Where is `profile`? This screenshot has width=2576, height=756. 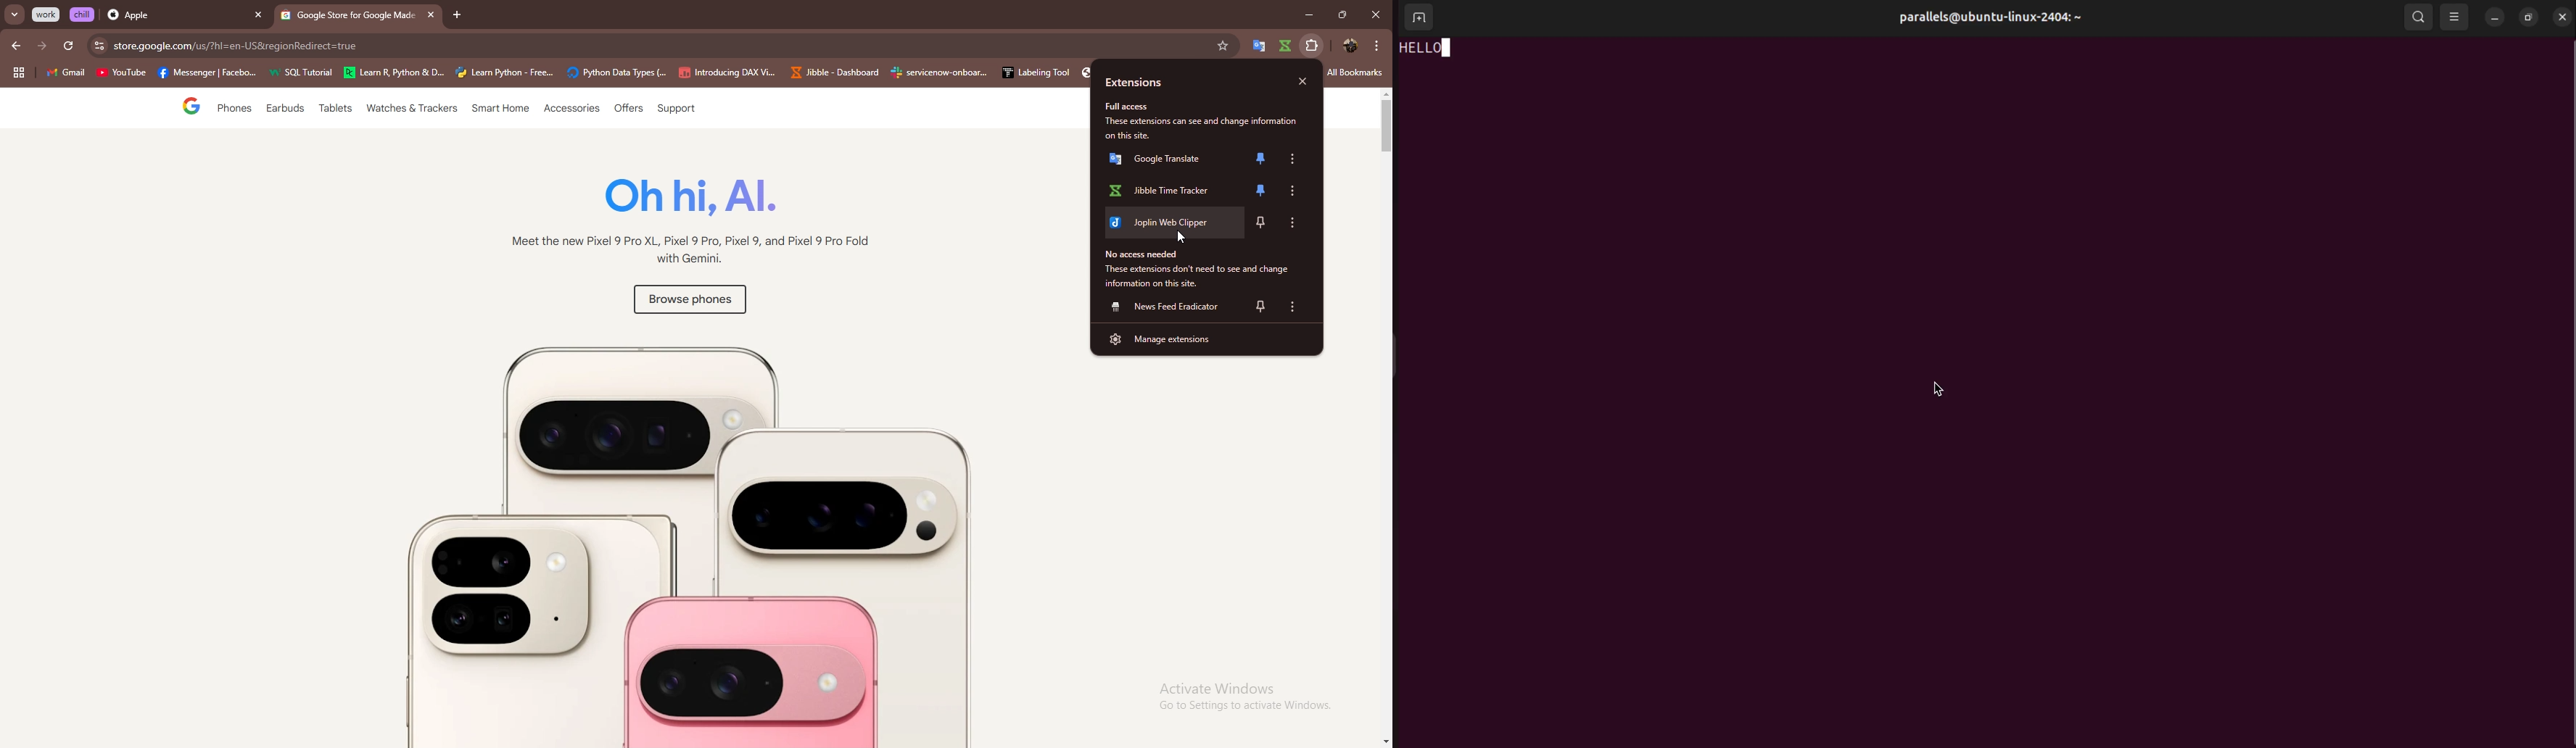 profile is located at coordinates (1347, 46).